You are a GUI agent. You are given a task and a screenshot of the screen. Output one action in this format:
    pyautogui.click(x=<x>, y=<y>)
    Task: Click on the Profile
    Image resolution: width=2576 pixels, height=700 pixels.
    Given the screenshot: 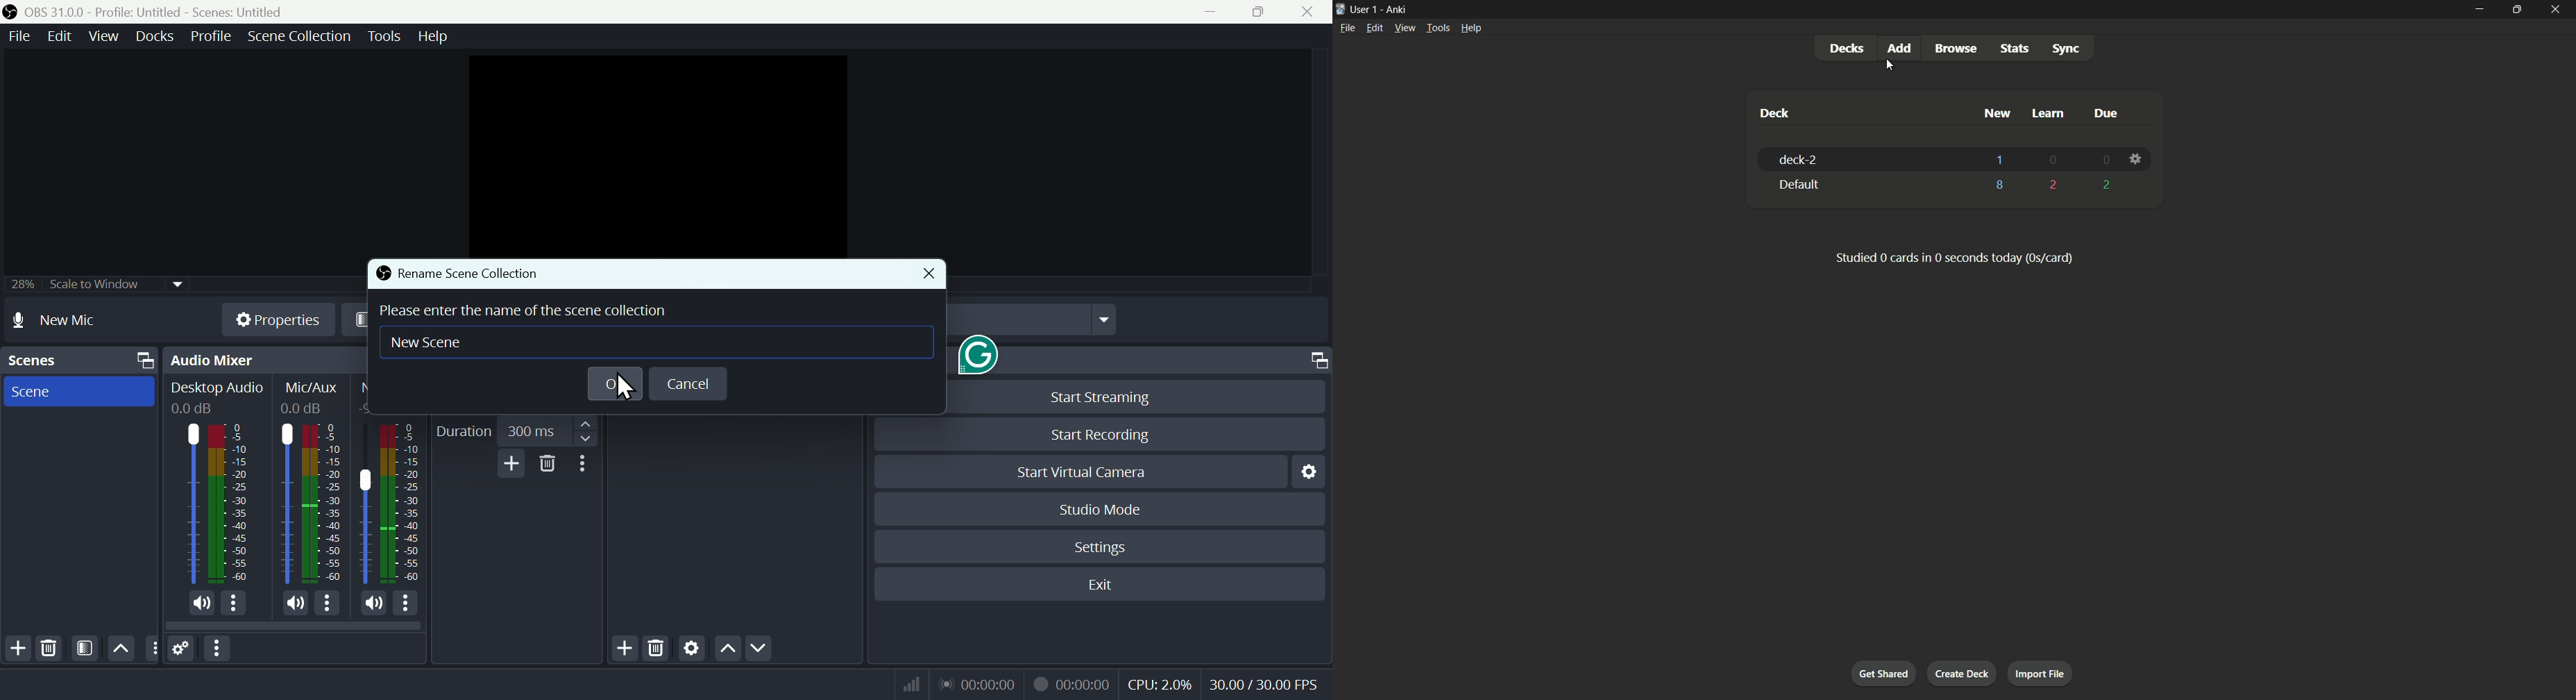 What is the action you would take?
    pyautogui.click(x=208, y=38)
    